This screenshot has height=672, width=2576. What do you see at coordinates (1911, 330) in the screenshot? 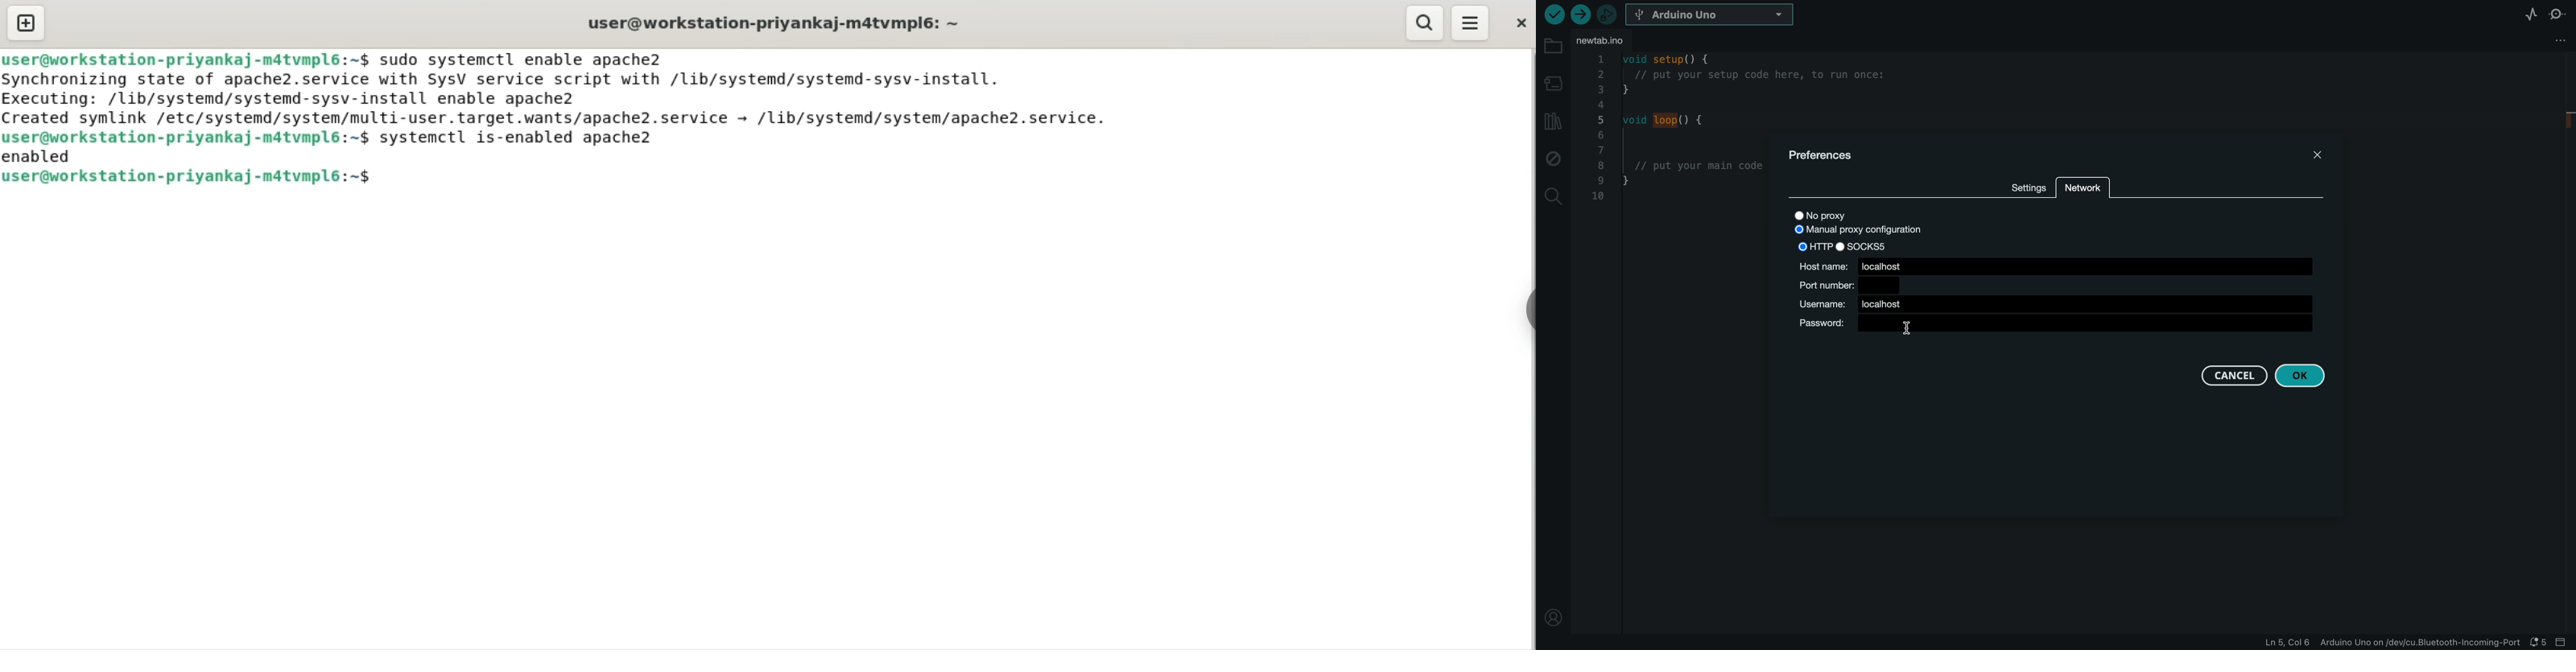
I see `cursor` at bounding box center [1911, 330].